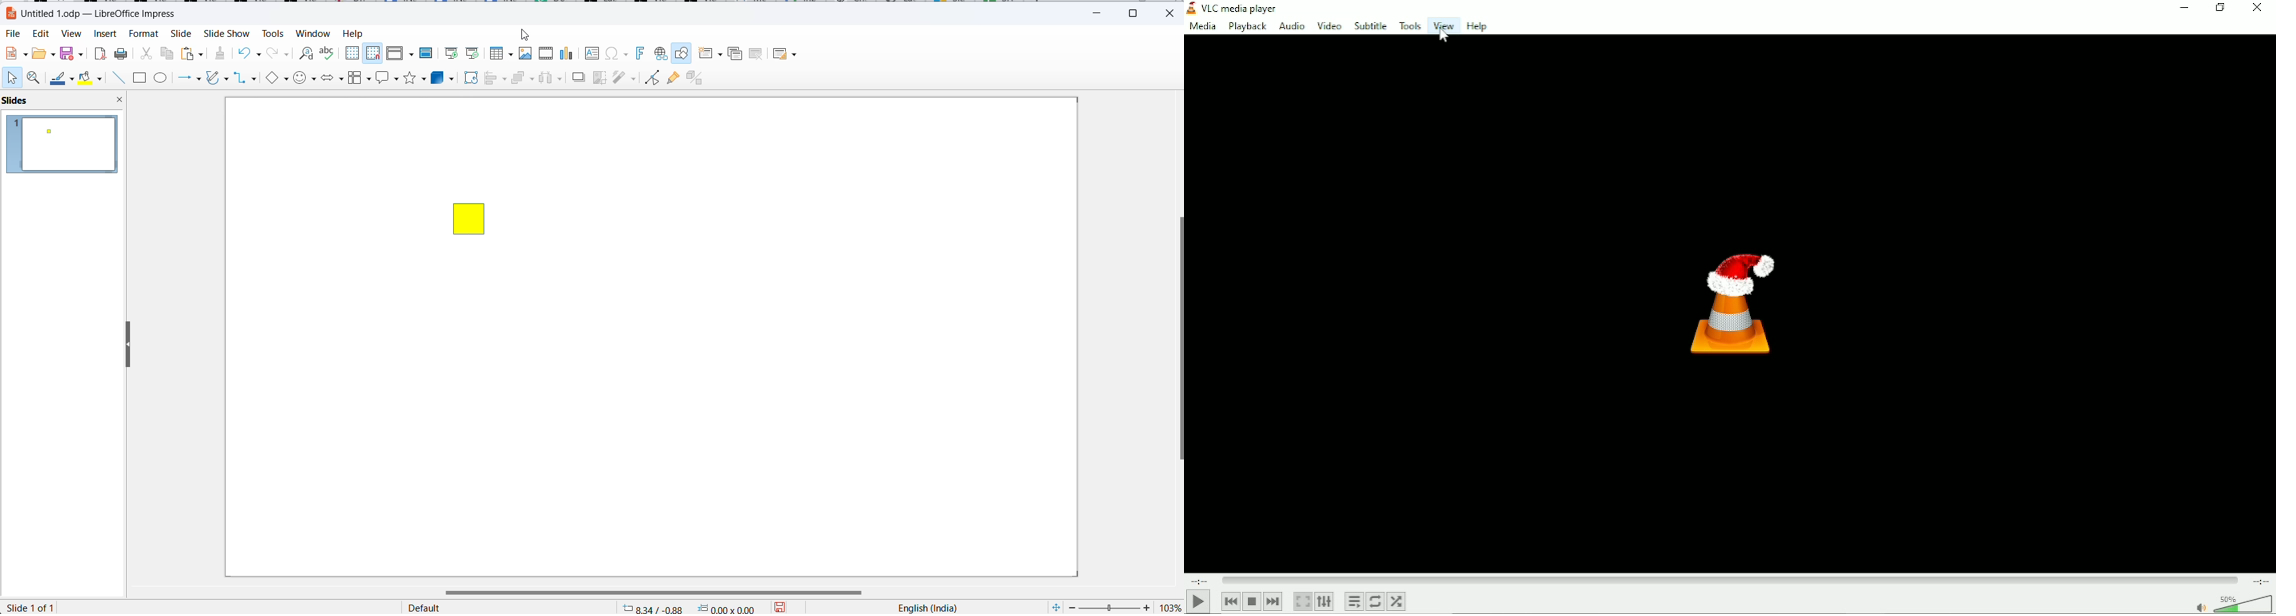  Describe the element at coordinates (253, 53) in the screenshot. I see `undo` at that location.